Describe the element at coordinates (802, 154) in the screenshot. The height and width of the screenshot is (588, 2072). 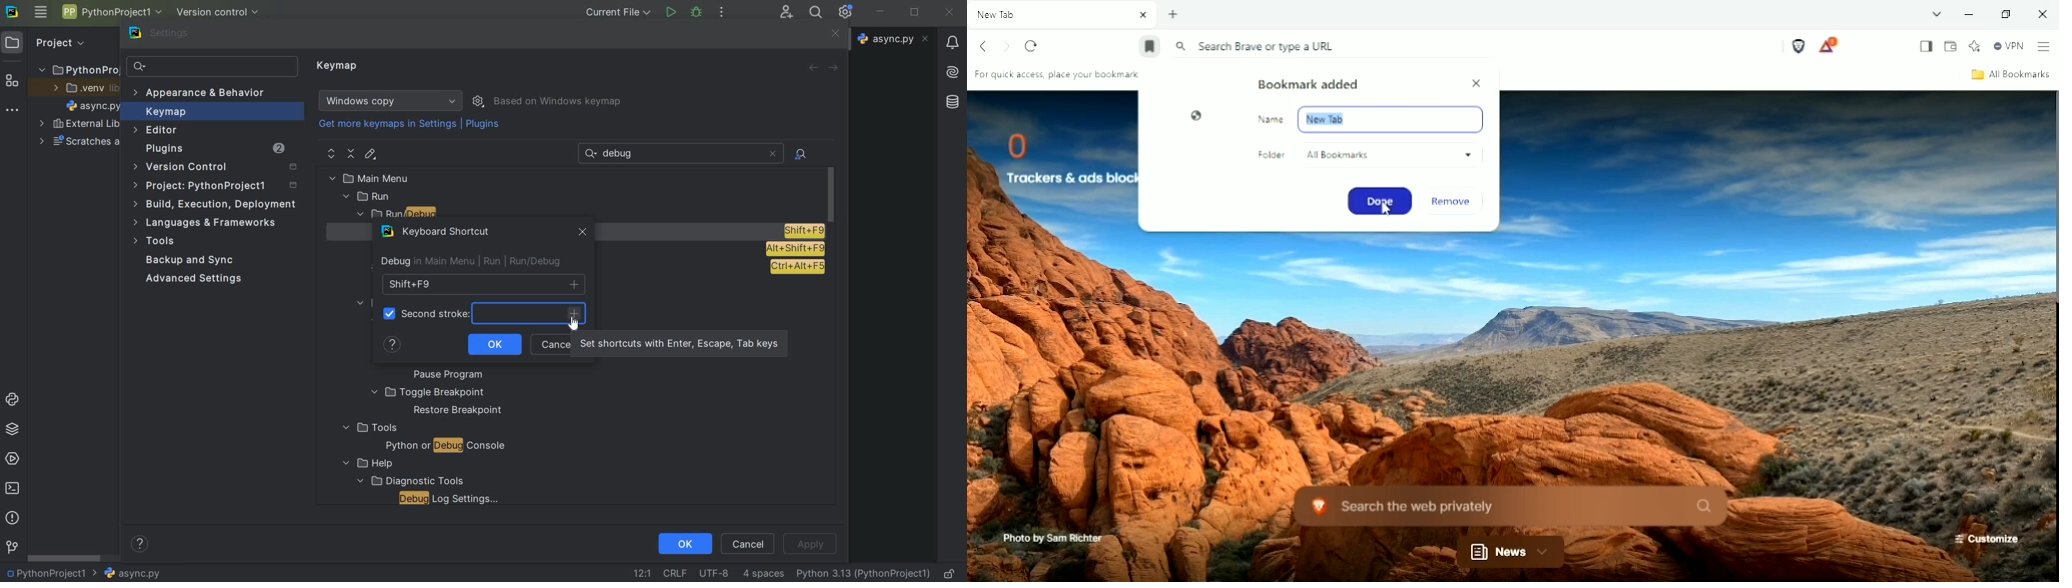
I see `file actions by shortcuts` at that location.